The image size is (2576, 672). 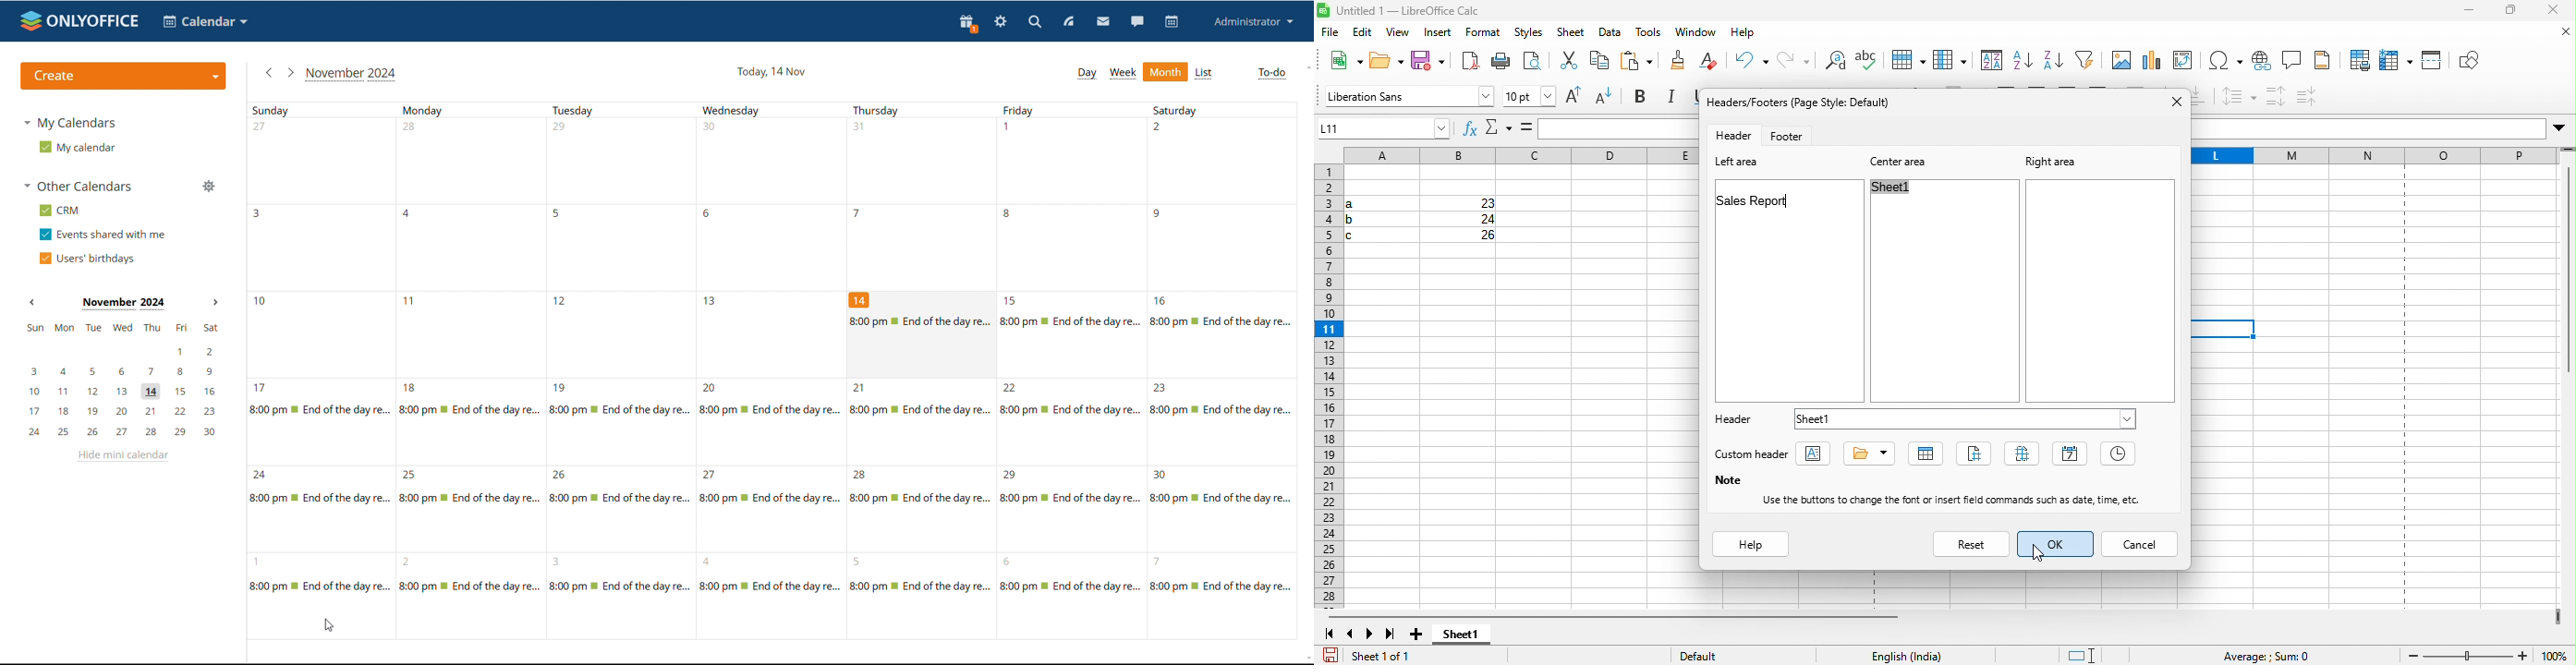 I want to click on Dates of the month, so click(x=783, y=244).